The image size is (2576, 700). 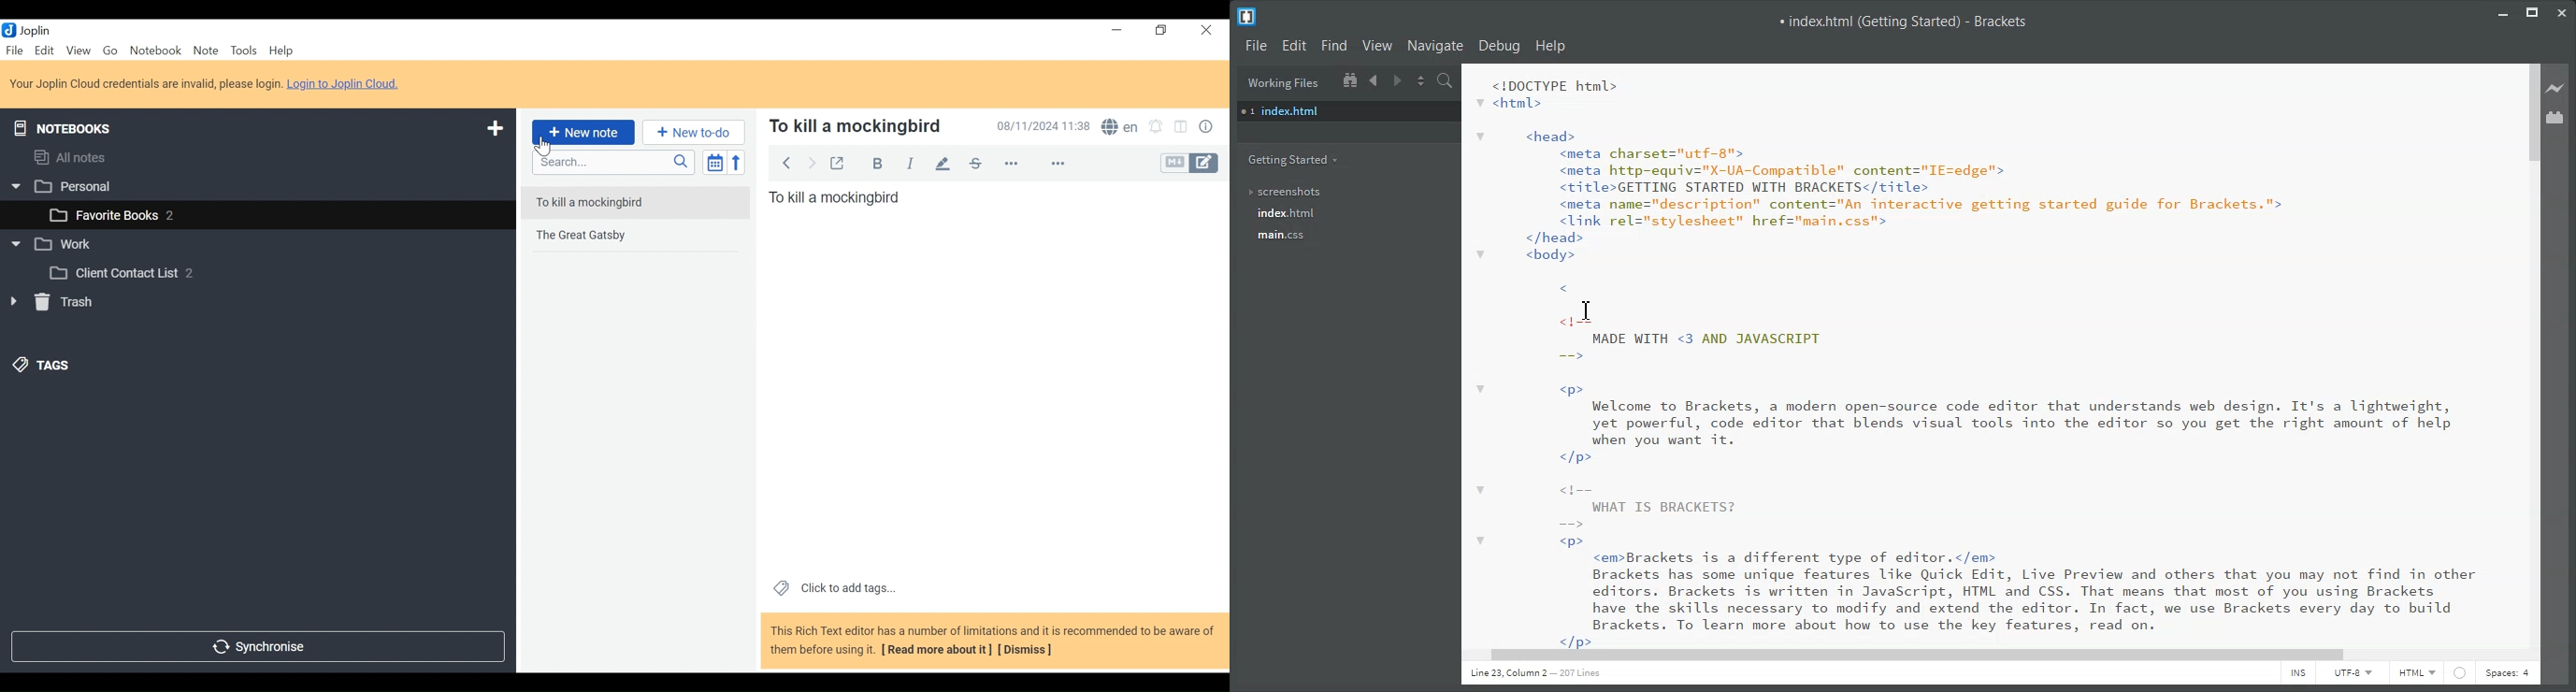 I want to click on Split the editor Vertically or Horizontally, so click(x=1421, y=81).